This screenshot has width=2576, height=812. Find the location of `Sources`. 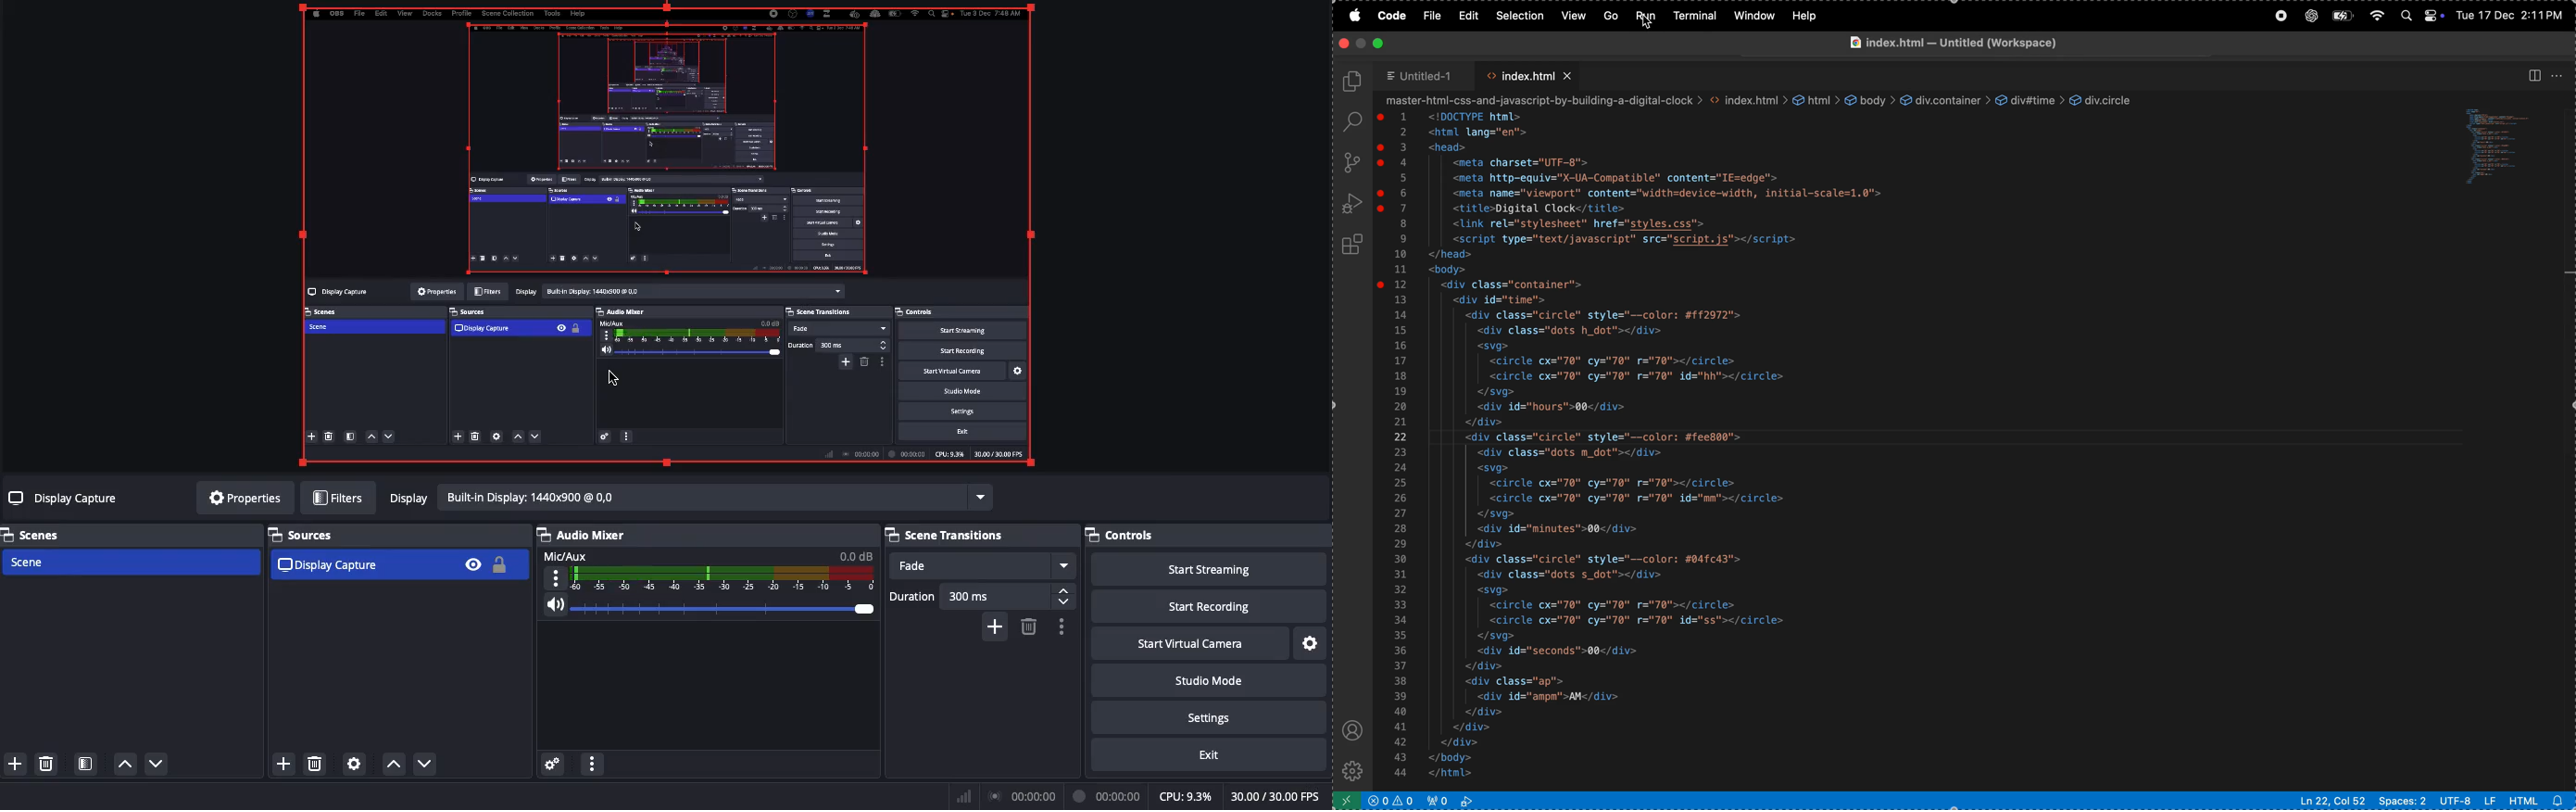

Sources is located at coordinates (309, 534).